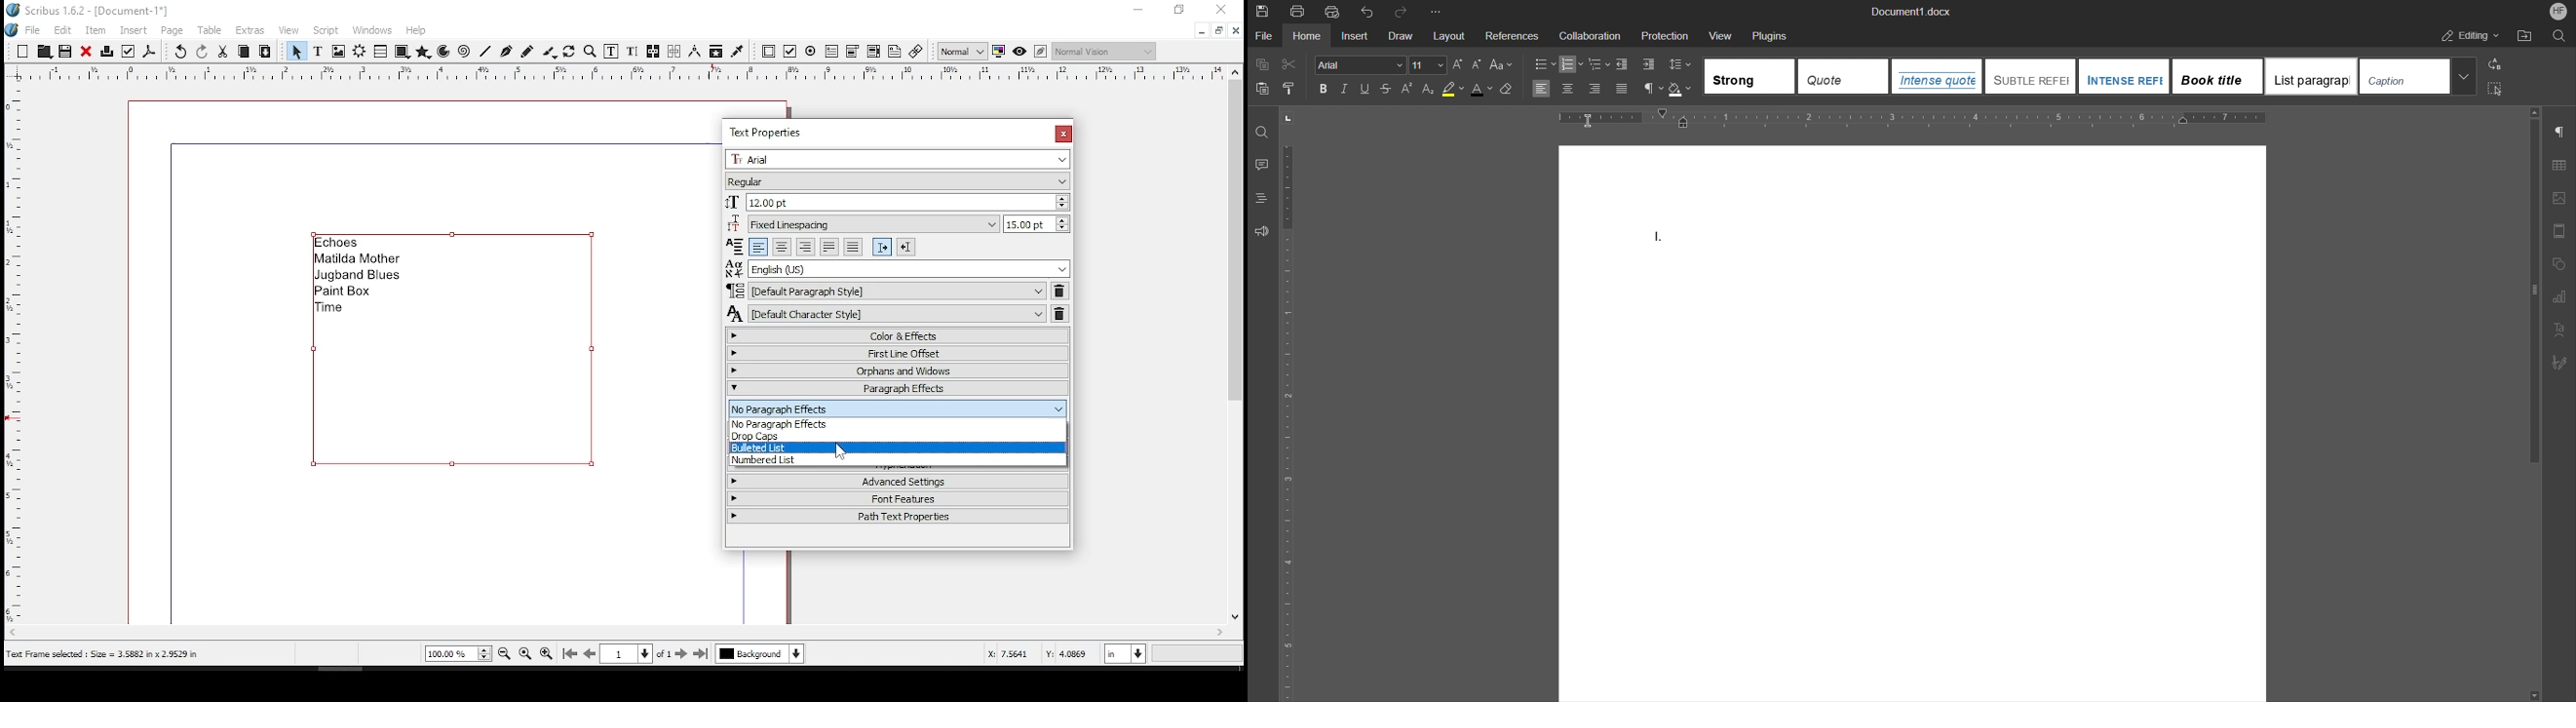 This screenshot has height=728, width=2576. I want to click on minimize, so click(1201, 31).